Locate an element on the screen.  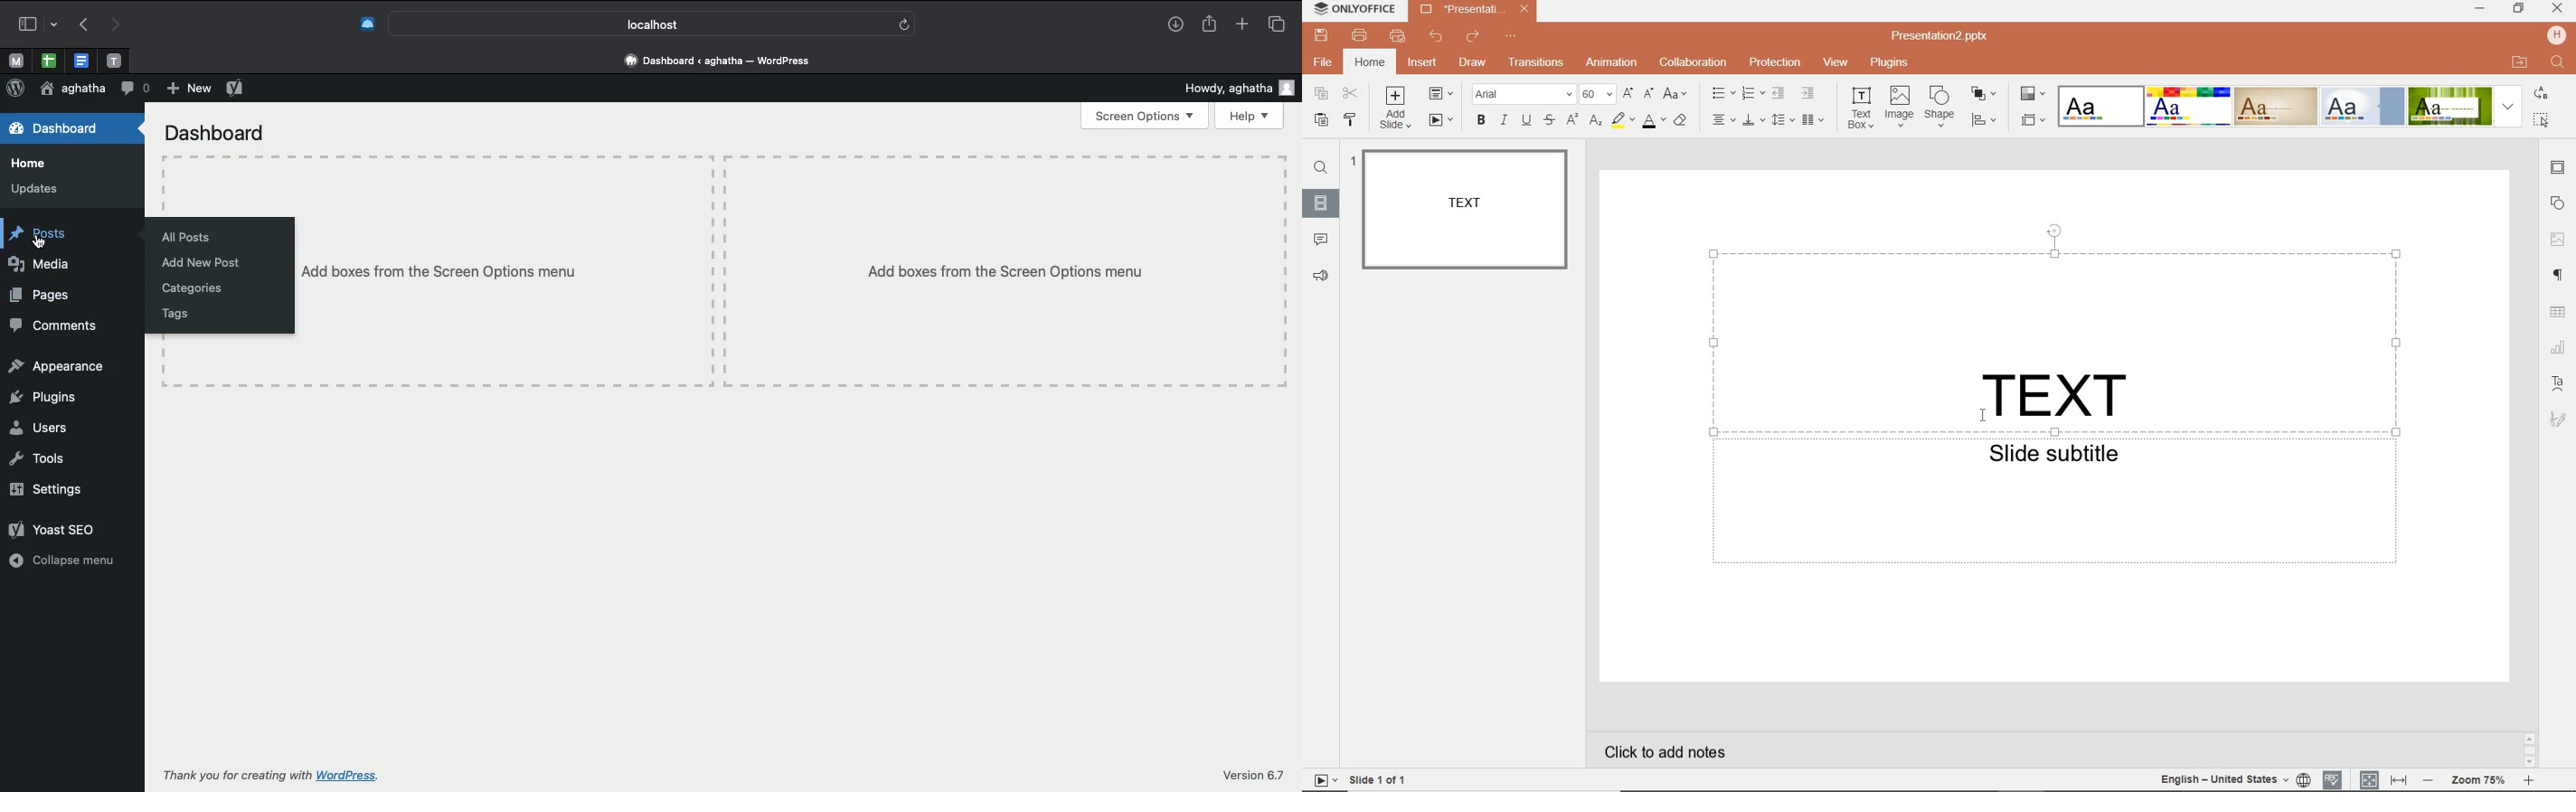
SHAPE SETTINGS is located at coordinates (2558, 206).